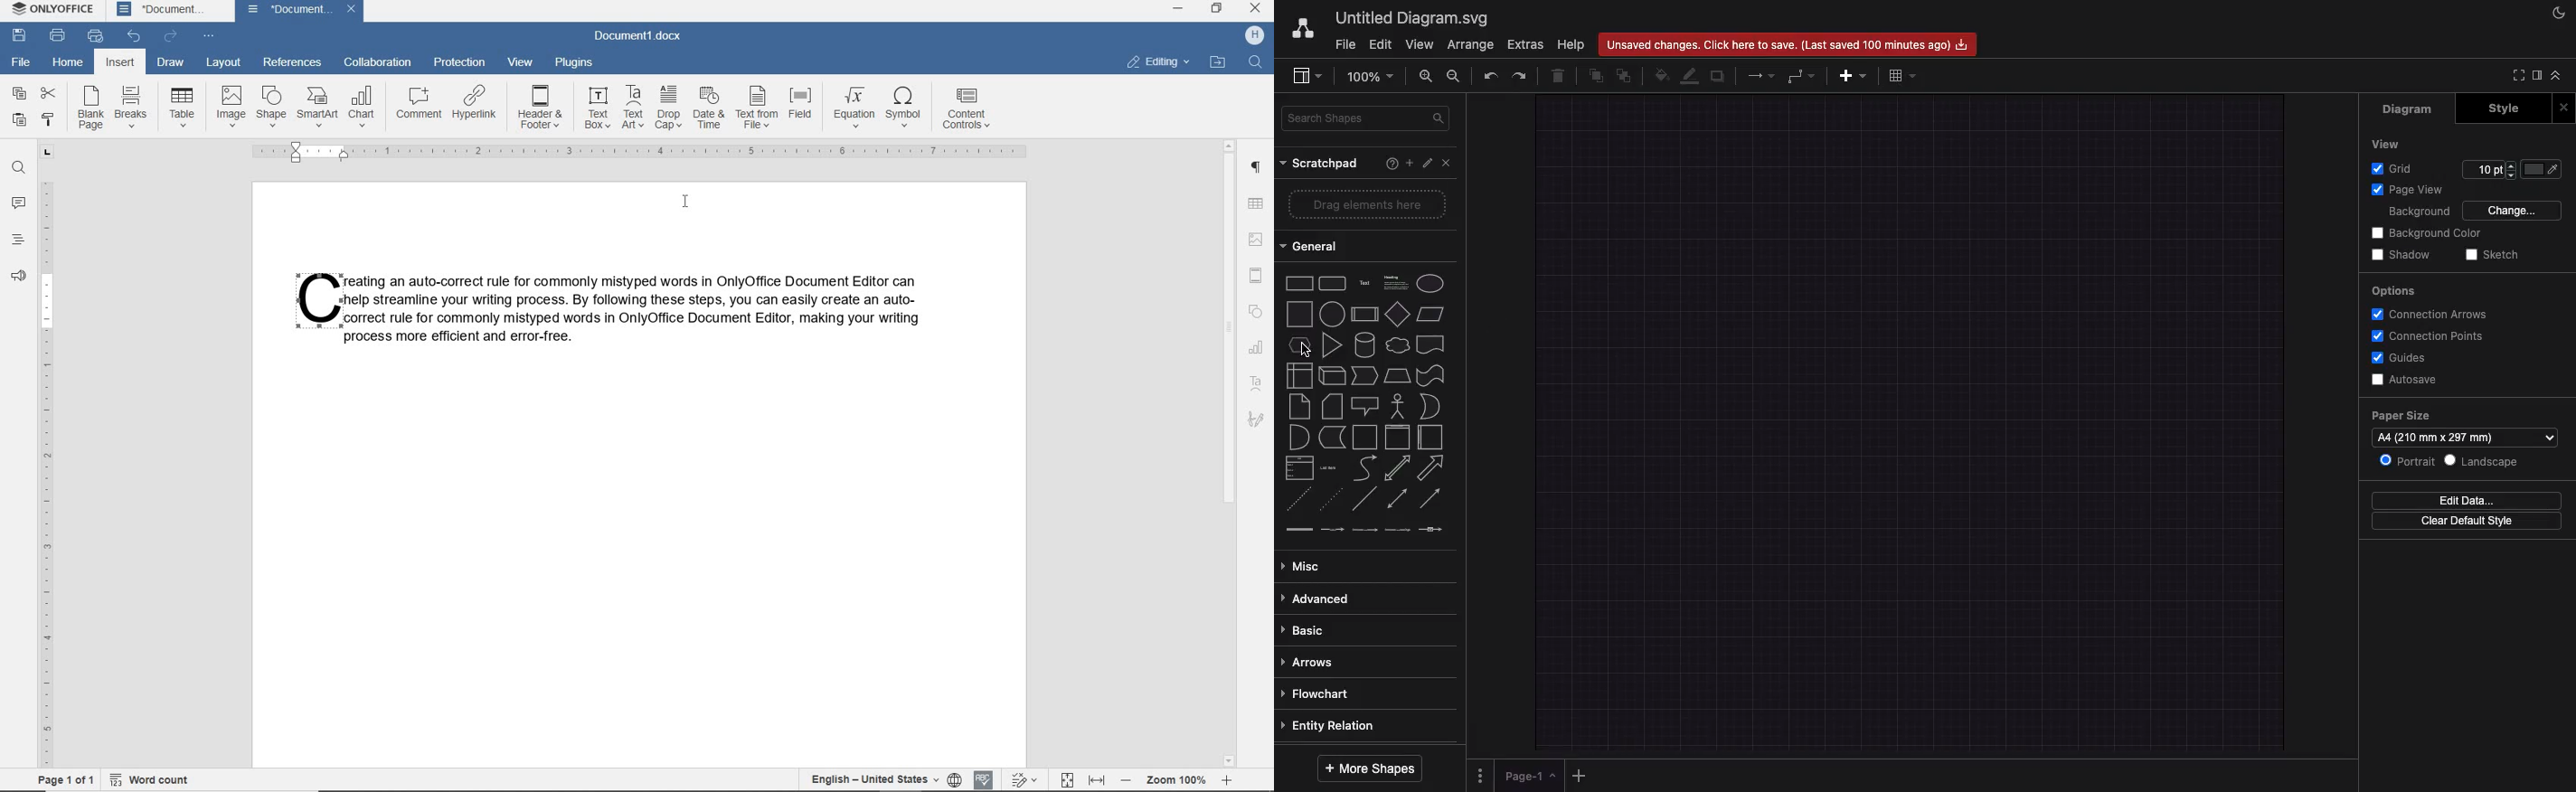  What do you see at coordinates (48, 120) in the screenshot?
I see `copy style` at bounding box center [48, 120].